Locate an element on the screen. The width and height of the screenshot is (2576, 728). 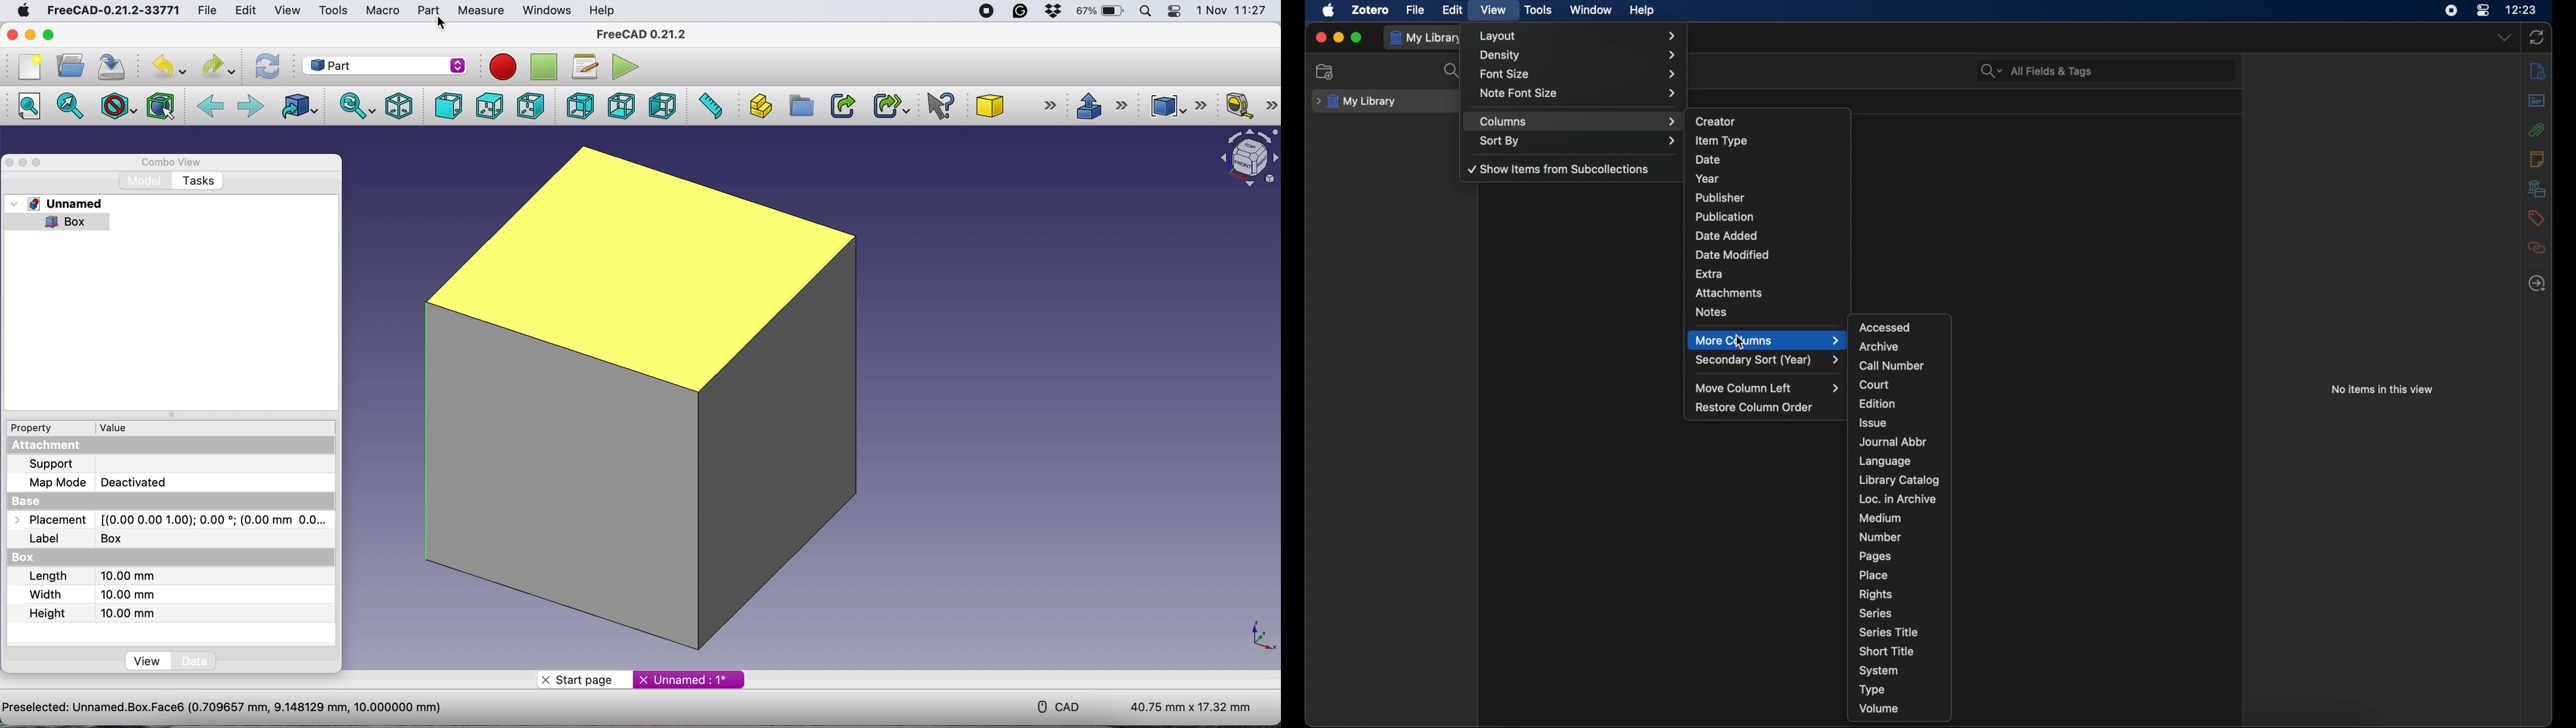
dimensions is located at coordinates (1189, 709).